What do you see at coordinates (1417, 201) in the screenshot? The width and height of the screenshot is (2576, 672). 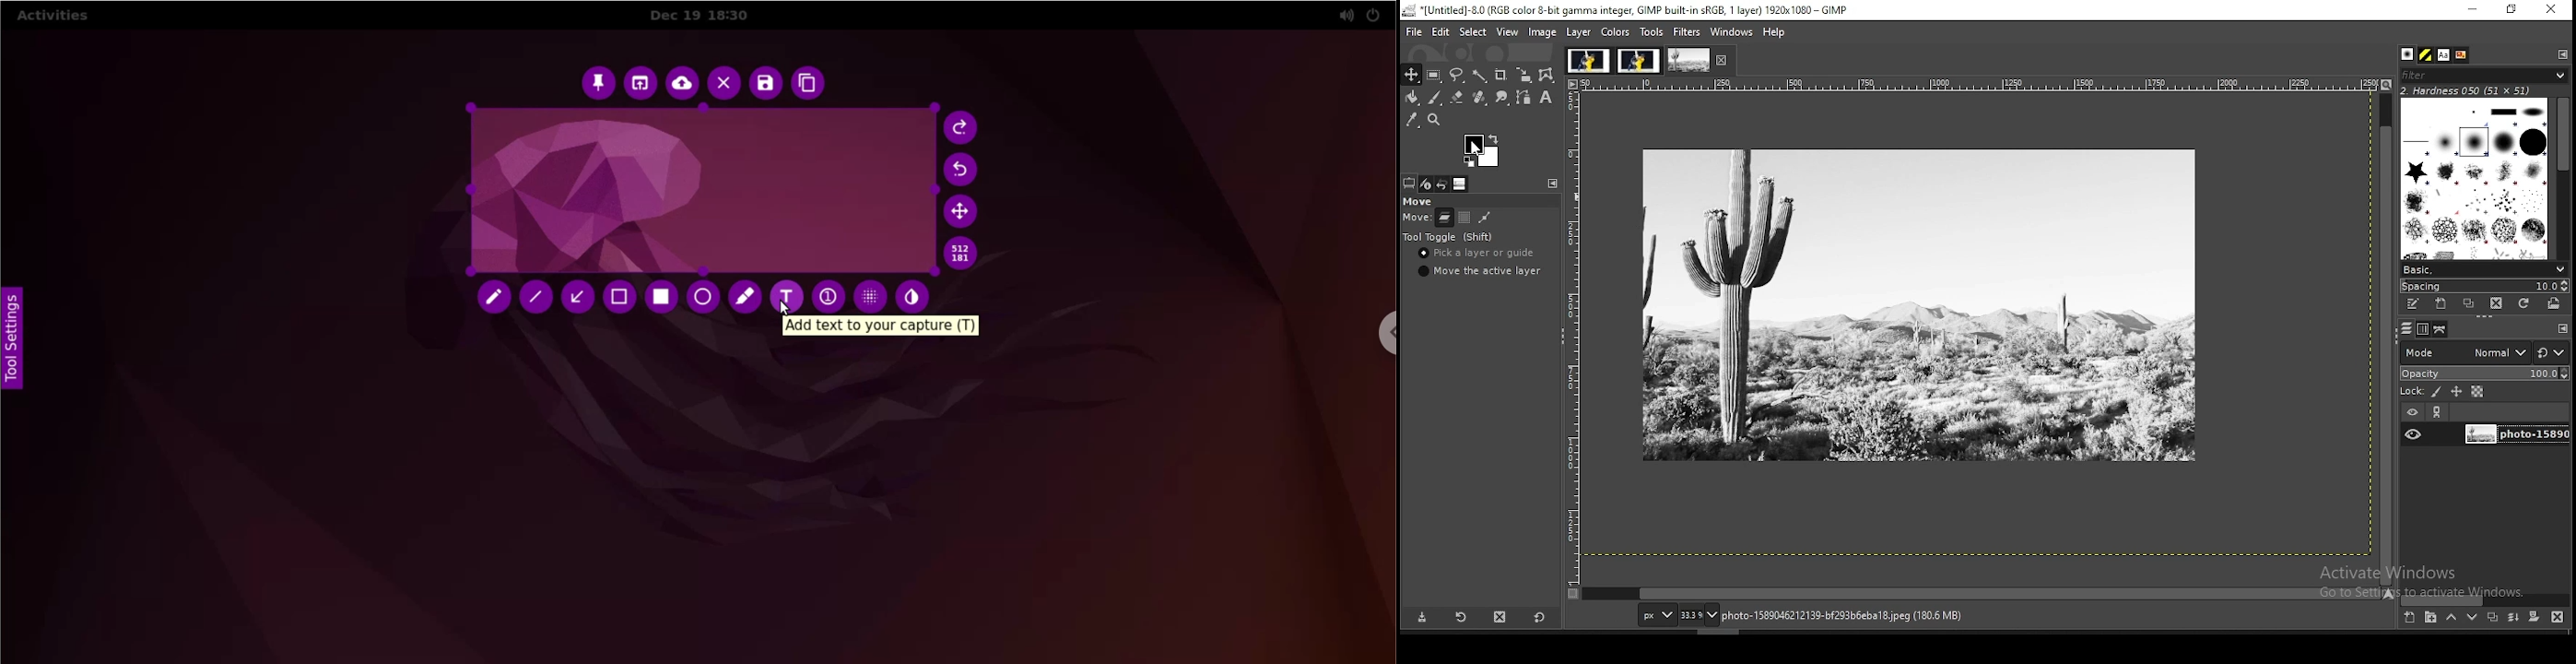 I see `move` at bounding box center [1417, 201].